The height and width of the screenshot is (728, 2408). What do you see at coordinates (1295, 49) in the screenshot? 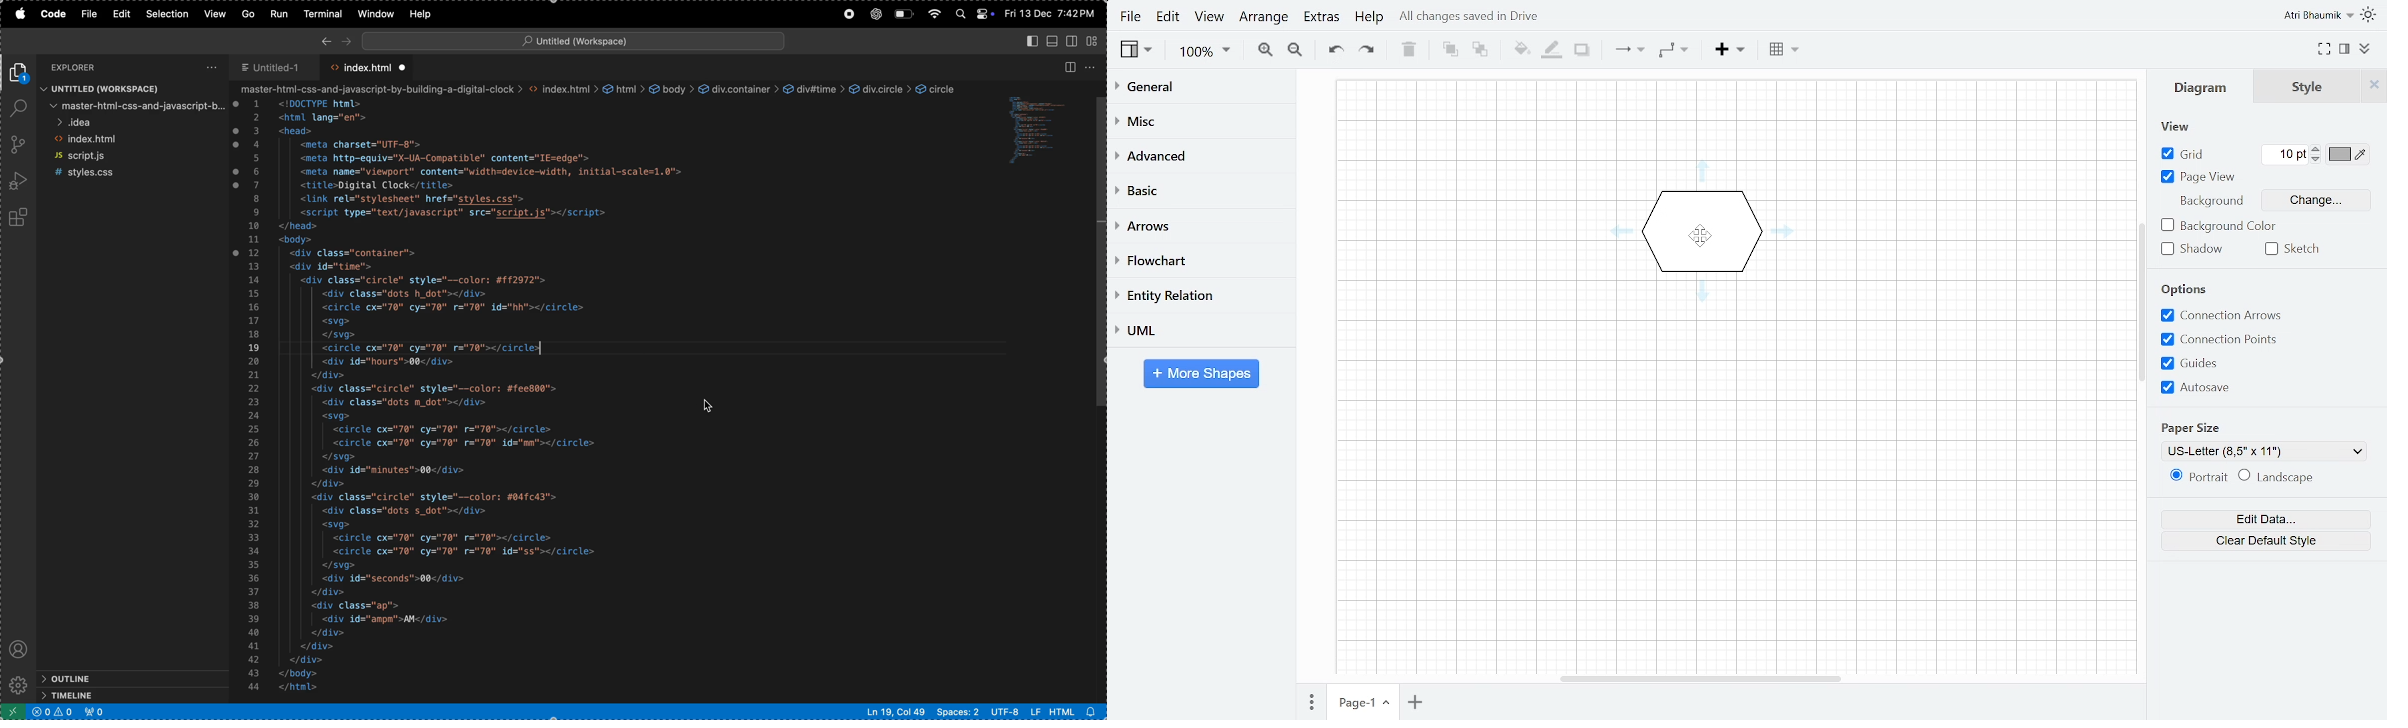
I see `Zoom out` at bounding box center [1295, 49].